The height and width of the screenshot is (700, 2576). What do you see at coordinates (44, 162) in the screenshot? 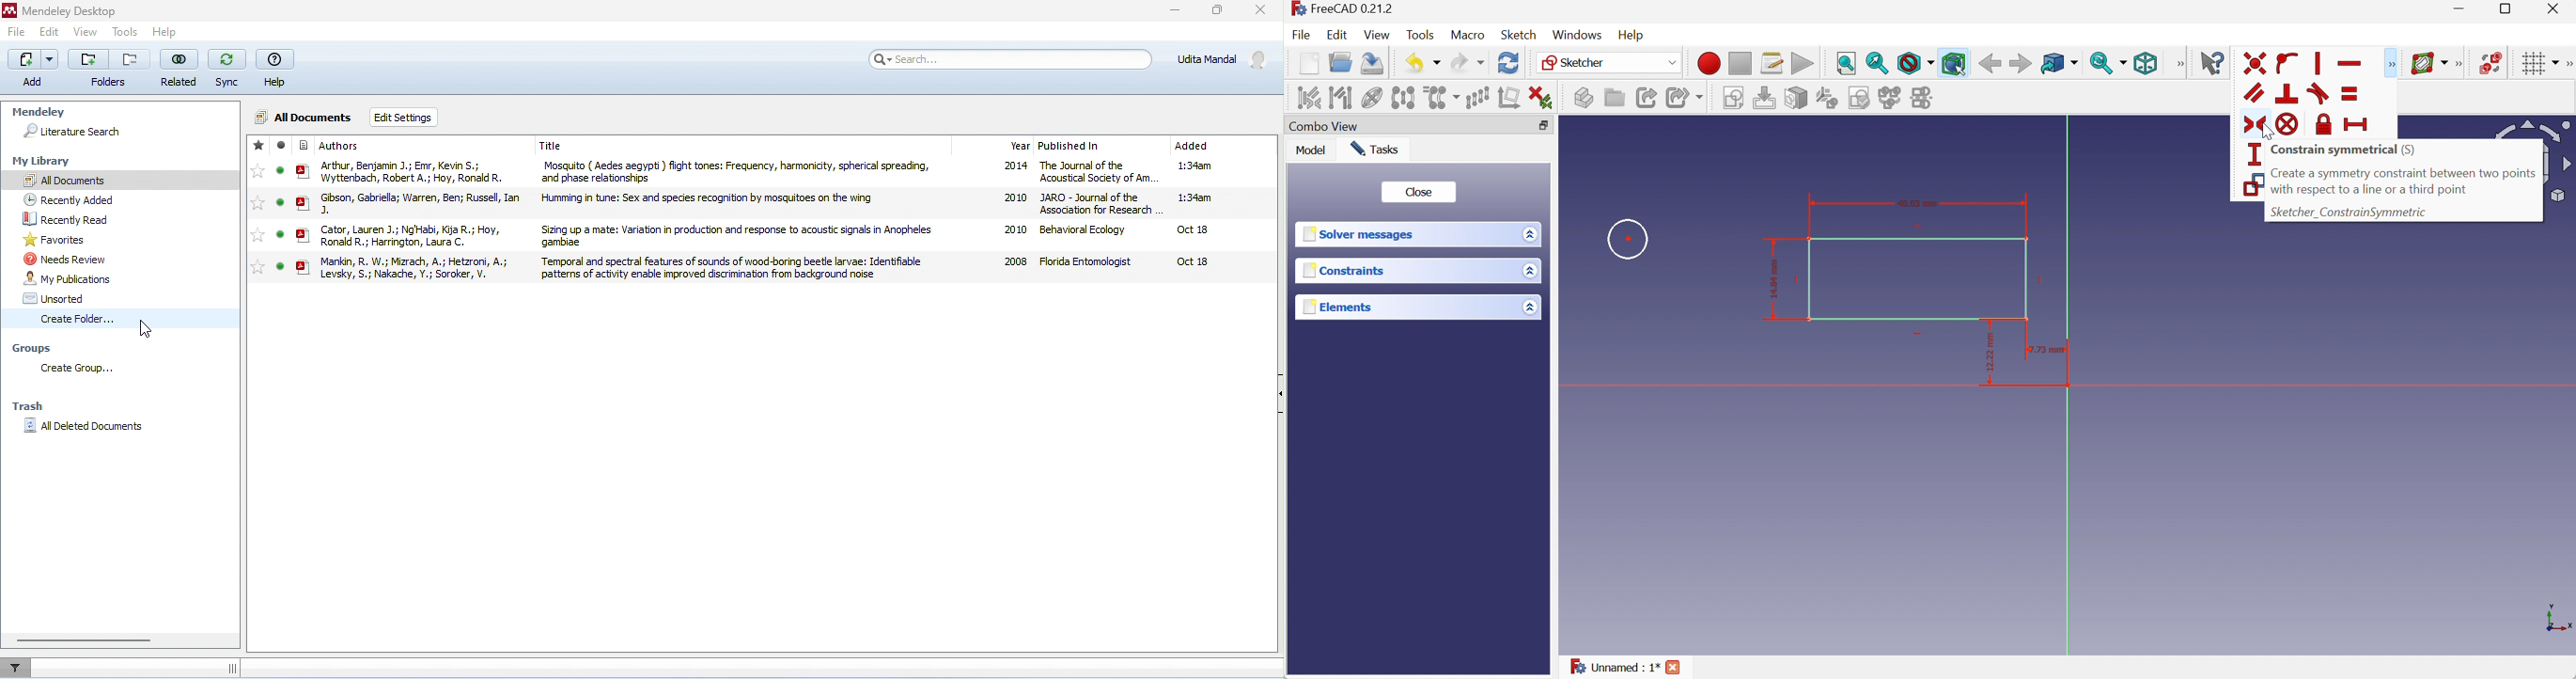
I see `my library` at bounding box center [44, 162].